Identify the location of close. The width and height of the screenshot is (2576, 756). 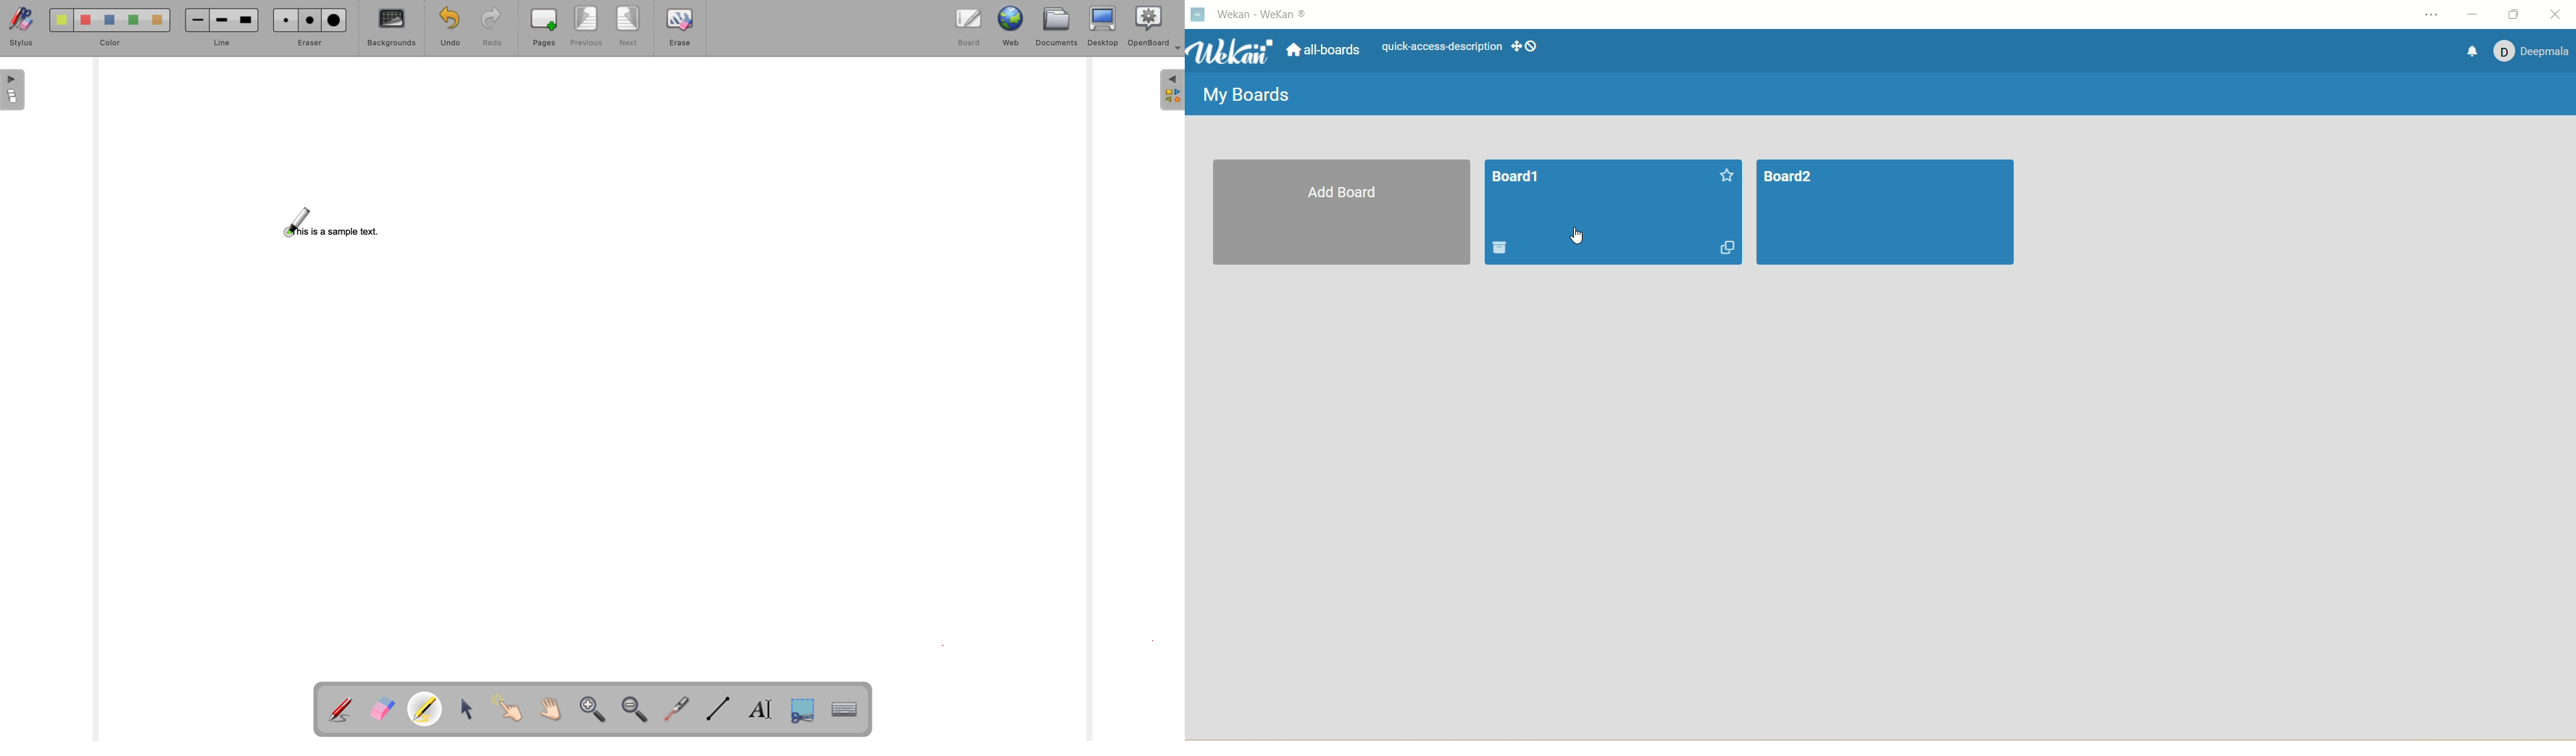
(2559, 14).